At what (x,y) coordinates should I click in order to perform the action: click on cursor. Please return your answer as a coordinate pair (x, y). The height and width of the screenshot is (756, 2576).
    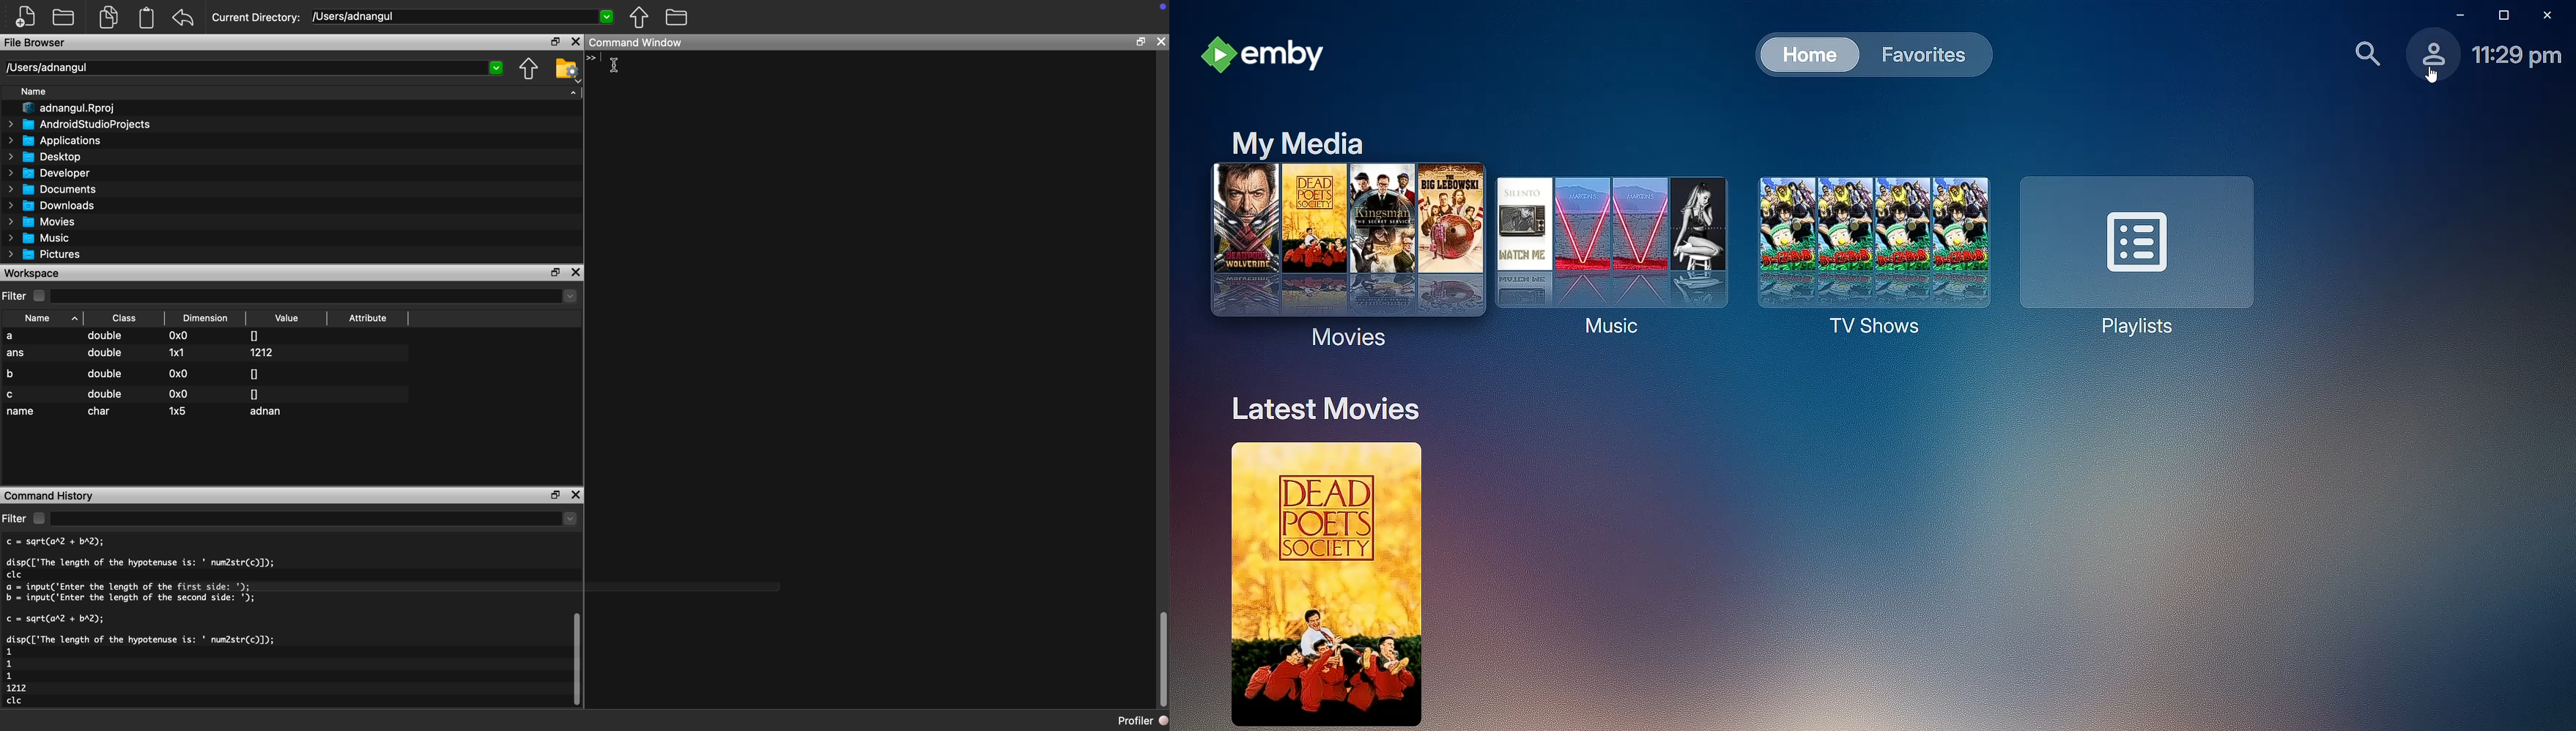
    Looking at the image, I should click on (617, 64).